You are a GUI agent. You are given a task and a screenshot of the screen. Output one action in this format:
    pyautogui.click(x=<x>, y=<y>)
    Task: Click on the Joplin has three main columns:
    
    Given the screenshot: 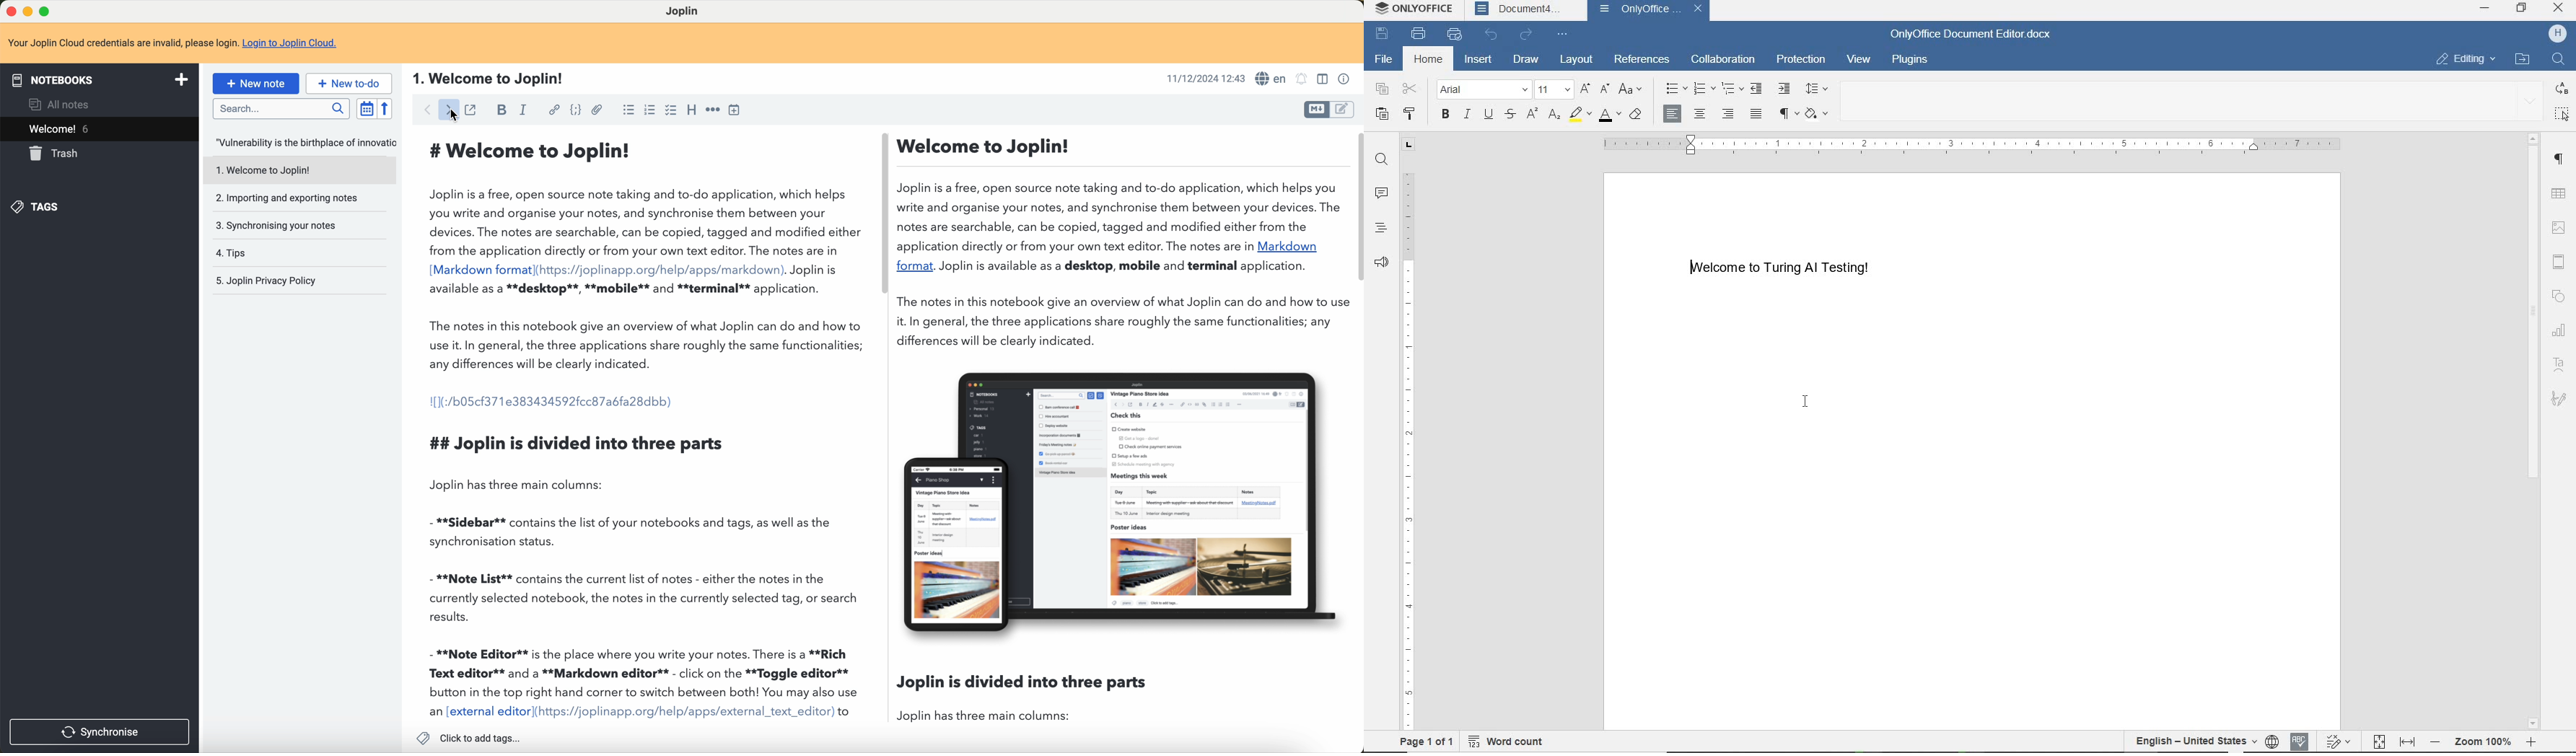 What is the action you would take?
    pyautogui.click(x=515, y=485)
    